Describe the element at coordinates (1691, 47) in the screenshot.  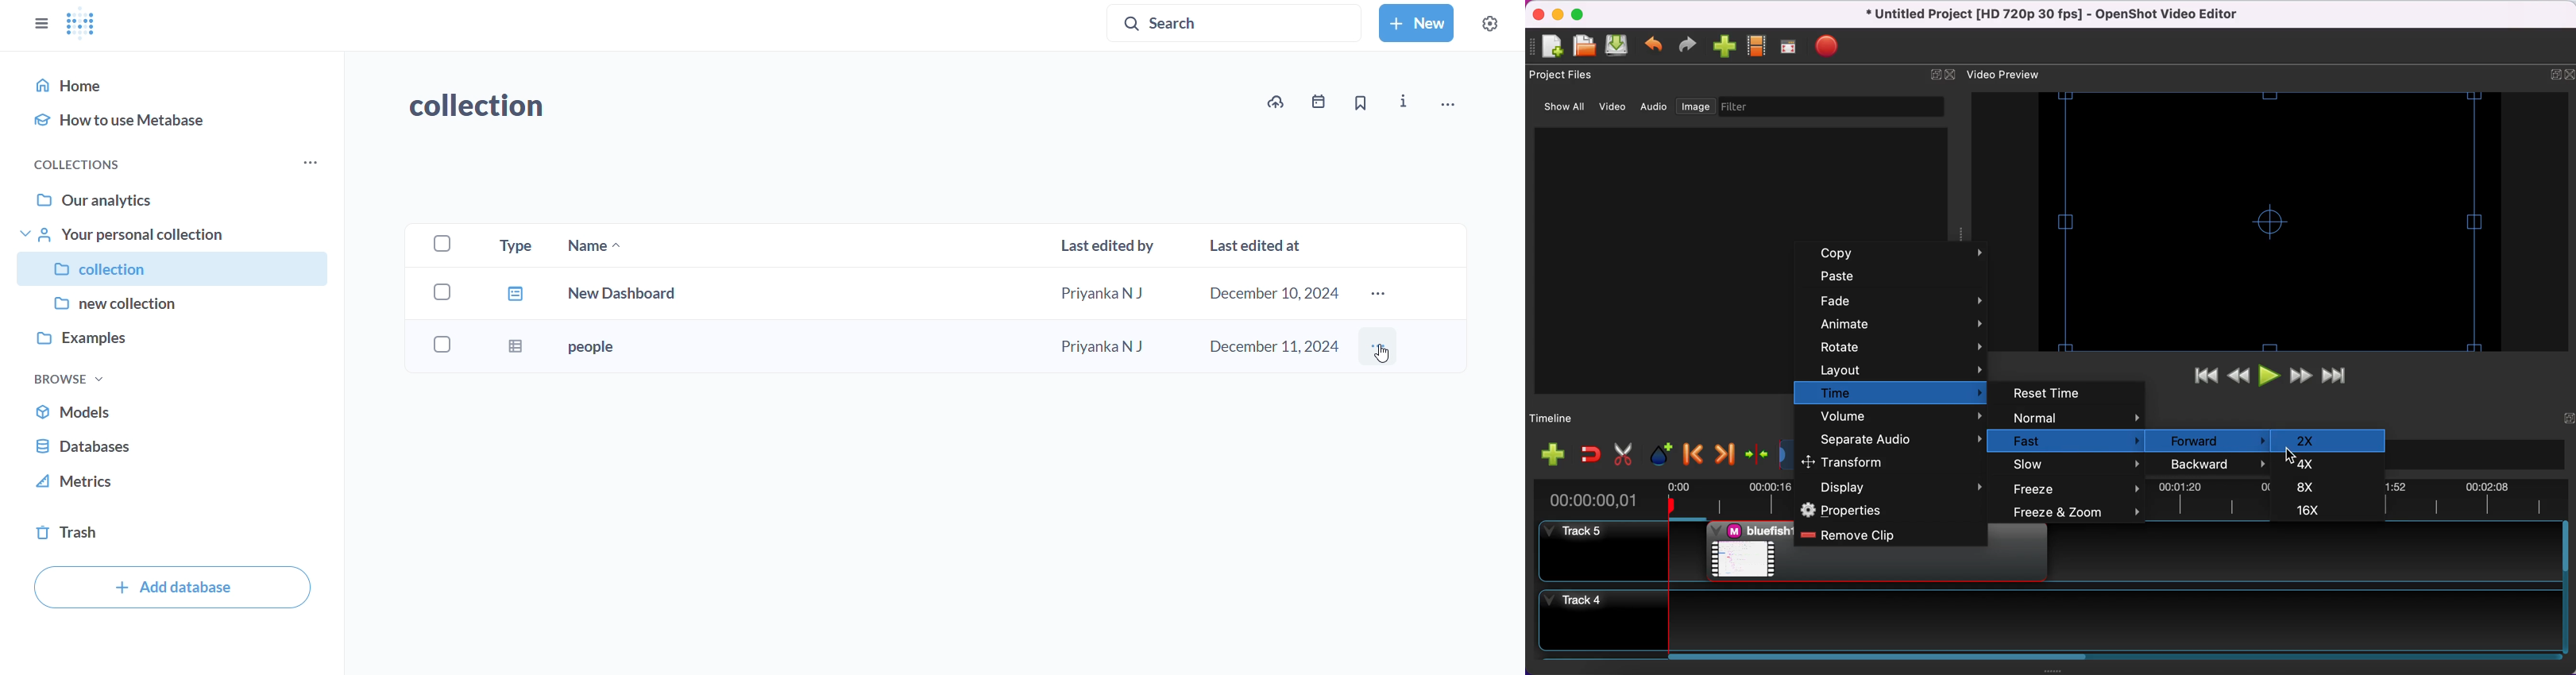
I see `redo` at that location.